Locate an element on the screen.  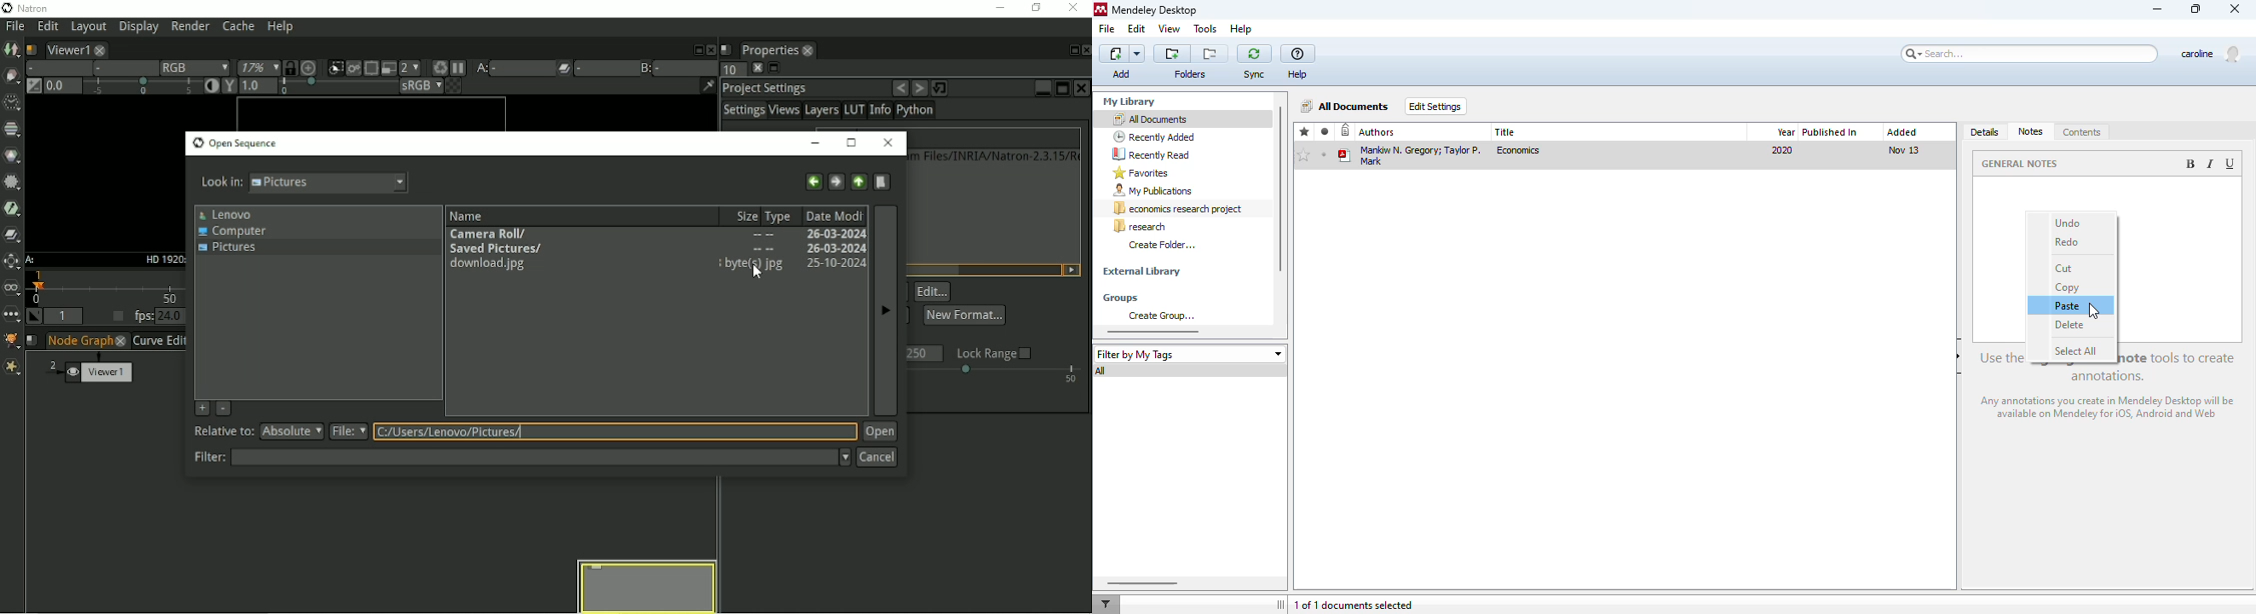
2020 is located at coordinates (1783, 150).